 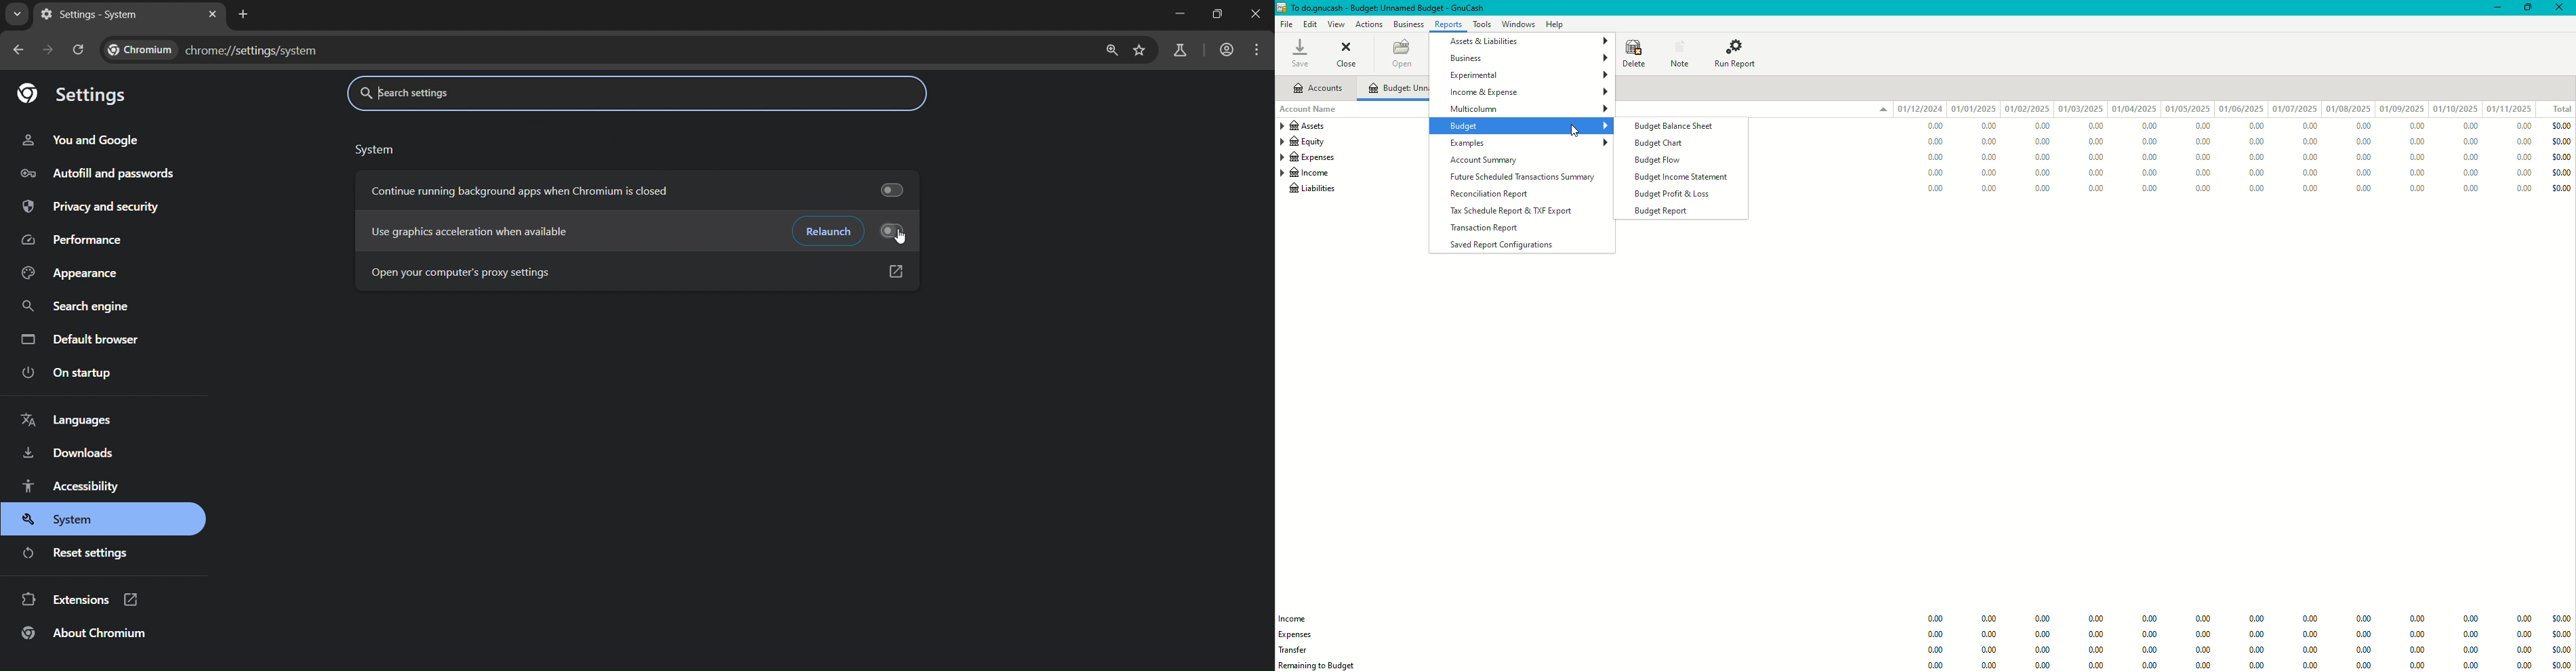 What do you see at coordinates (1179, 13) in the screenshot?
I see `Minimize` at bounding box center [1179, 13].